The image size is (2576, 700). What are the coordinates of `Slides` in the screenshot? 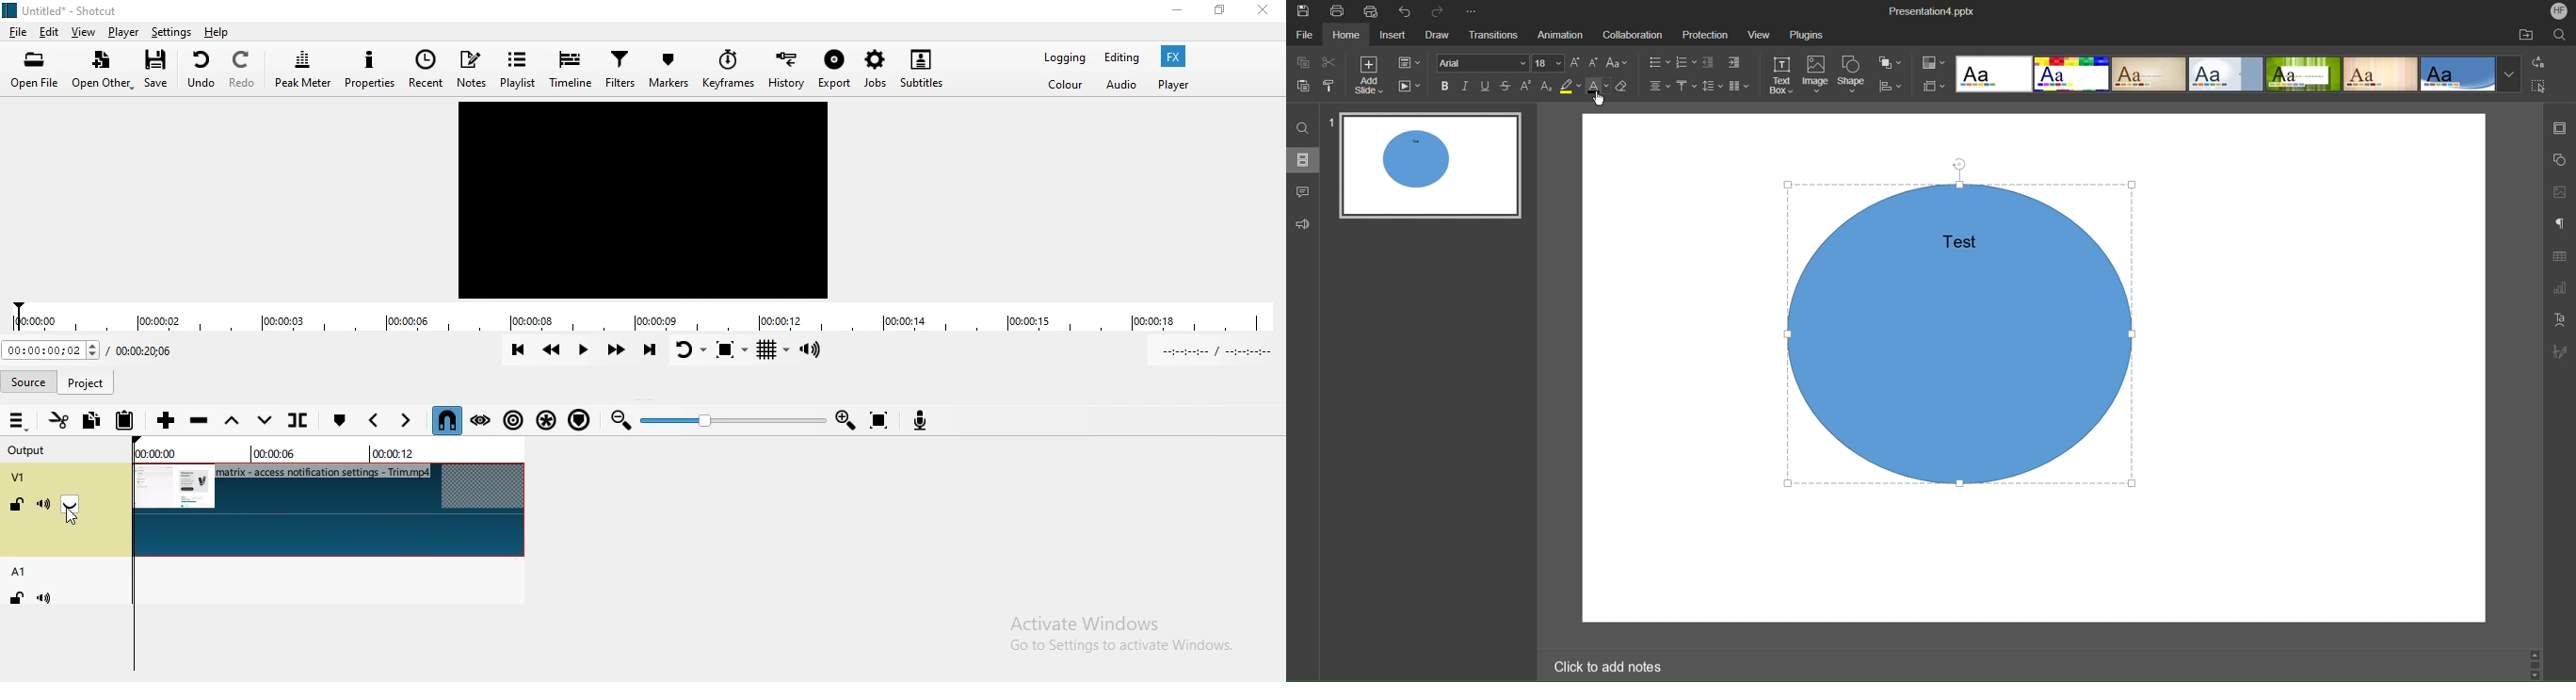 It's located at (1306, 160).